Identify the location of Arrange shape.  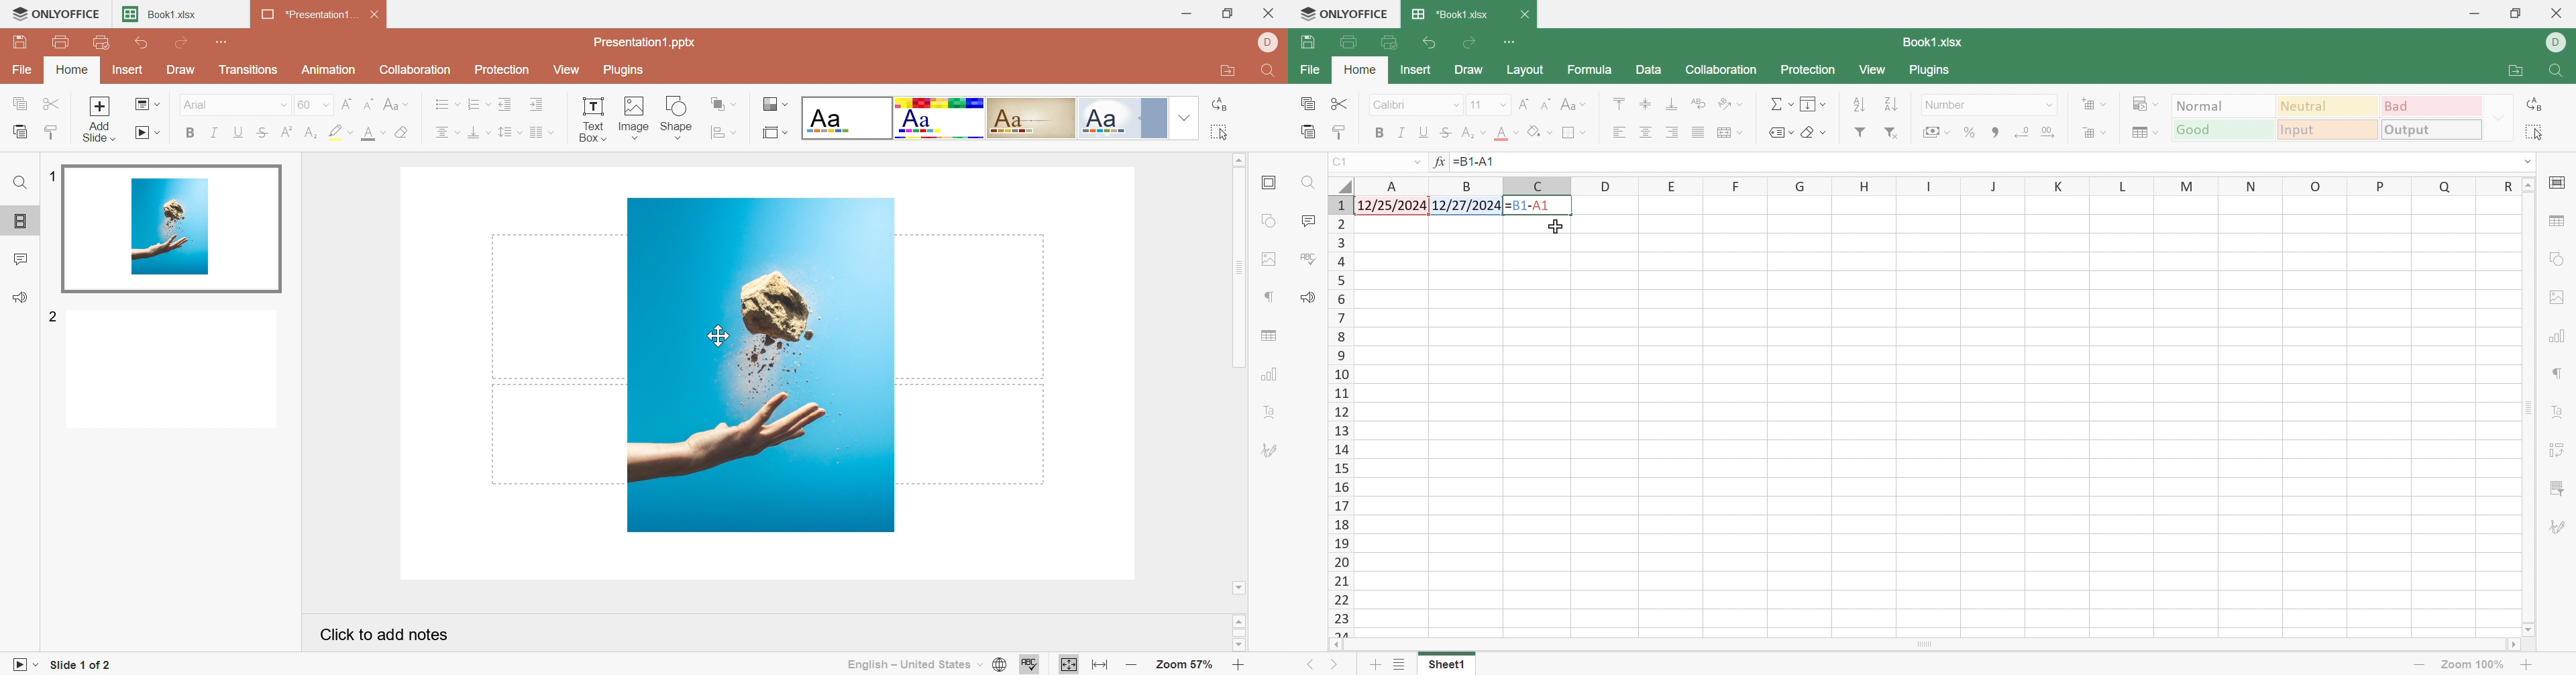
(724, 129).